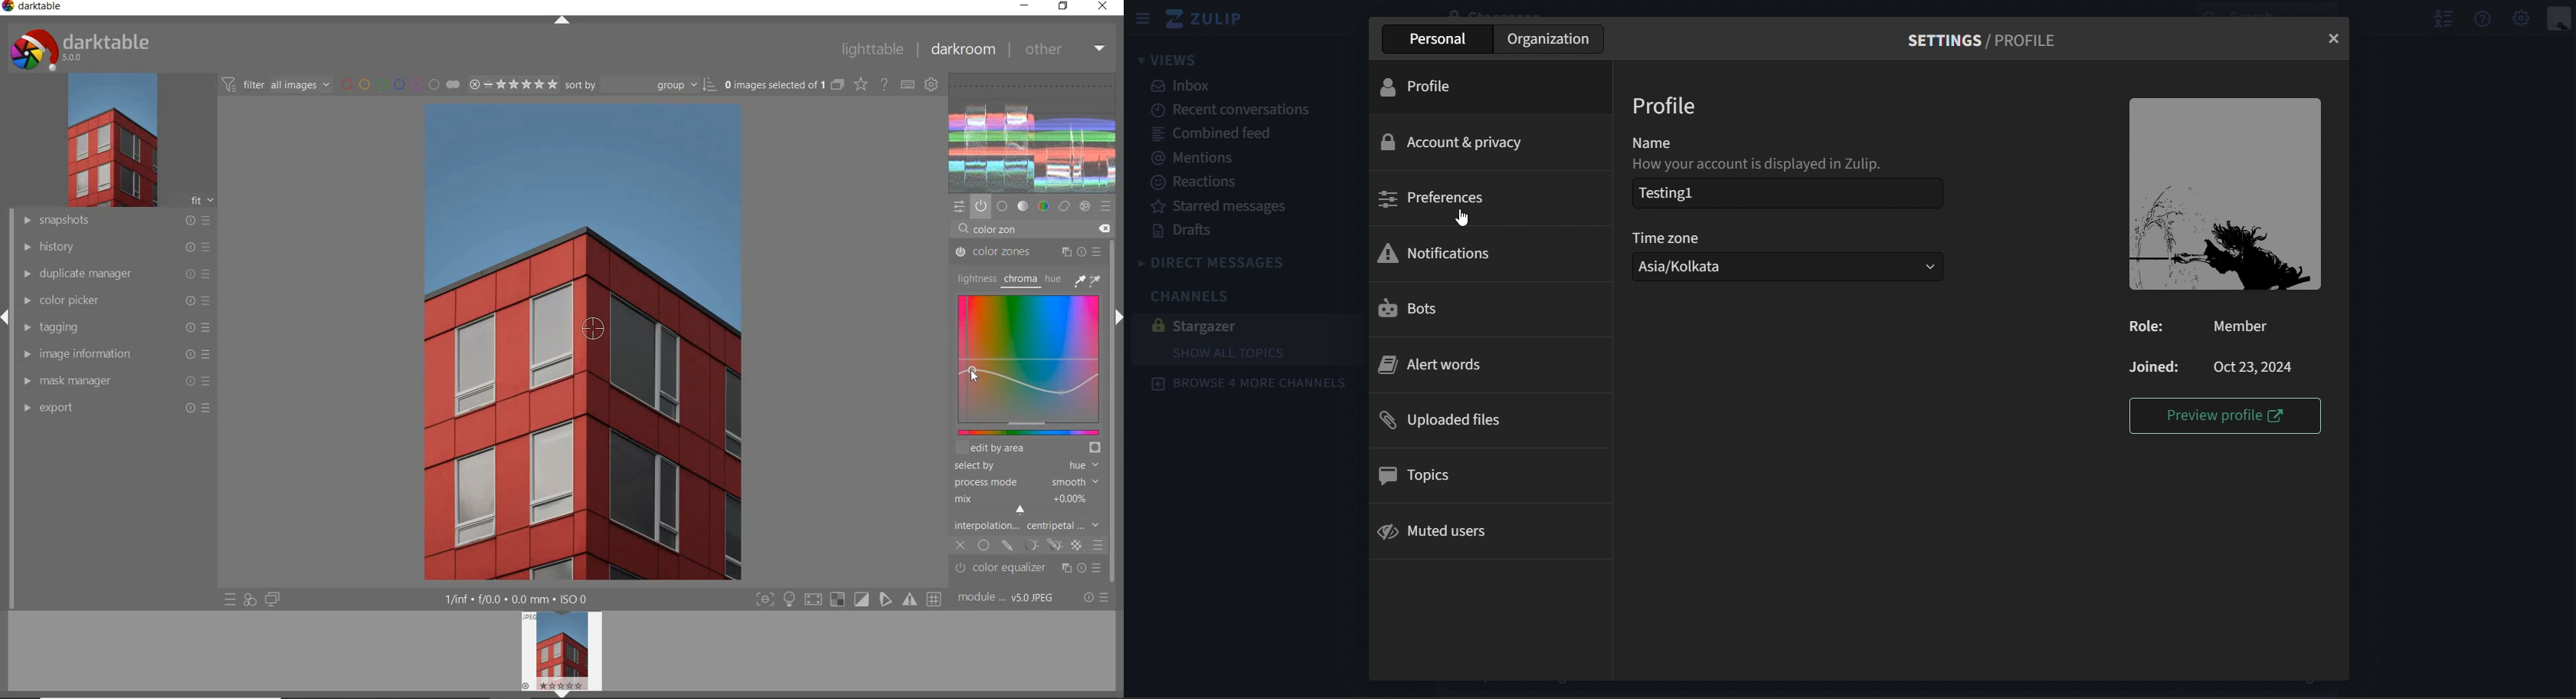 This screenshot has height=700, width=2576. What do you see at coordinates (1423, 307) in the screenshot?
I see `bots` at bounding box center [1423, 307].